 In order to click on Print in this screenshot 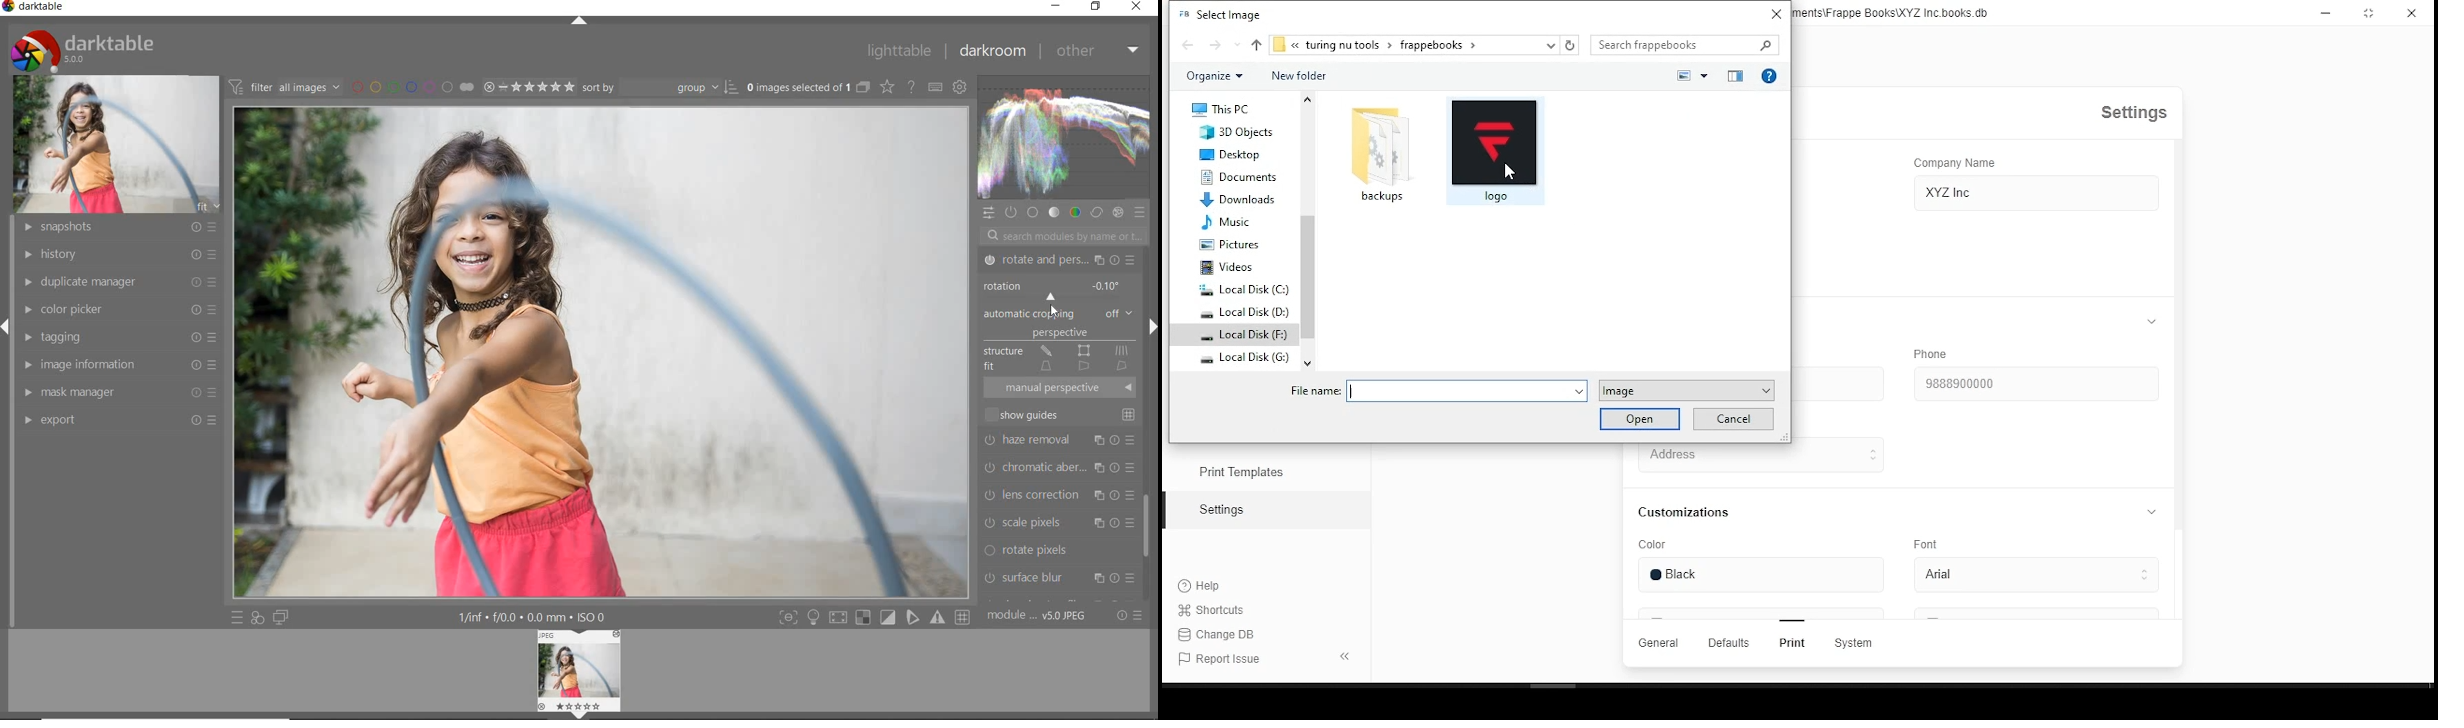, I will do `click(1792, 644)`.